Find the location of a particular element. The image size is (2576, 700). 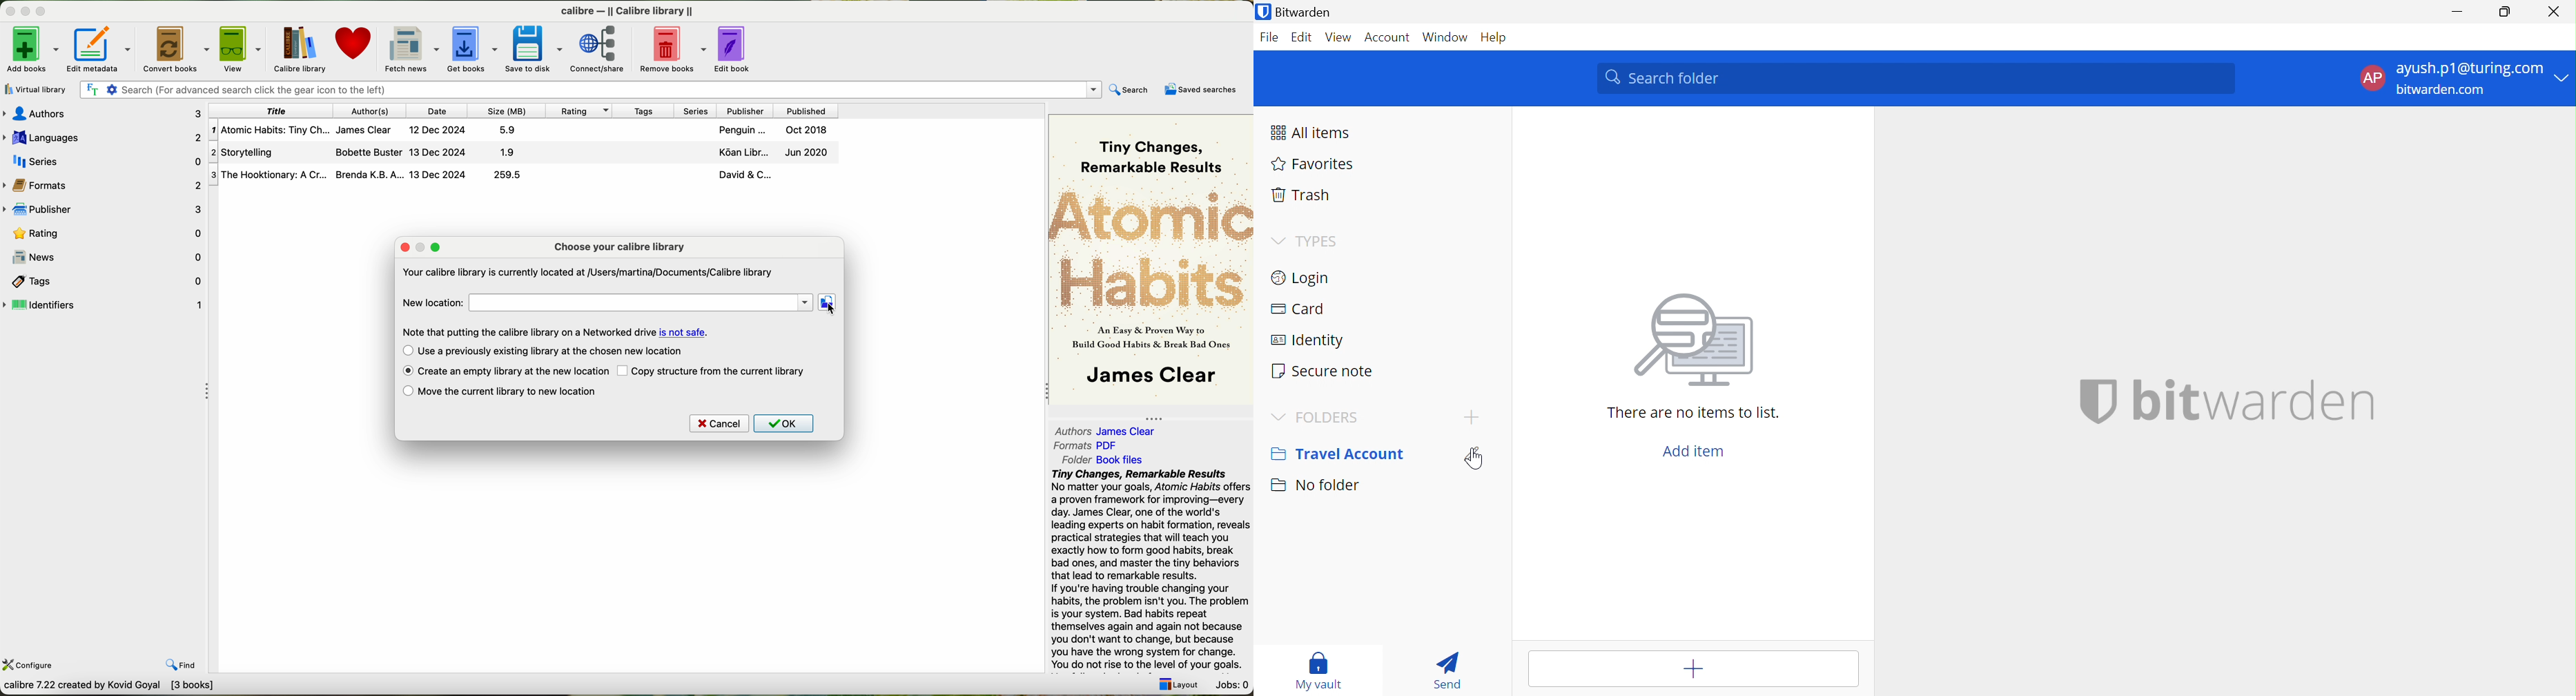

Atomic Habits is located at coordinates (1152, 248).